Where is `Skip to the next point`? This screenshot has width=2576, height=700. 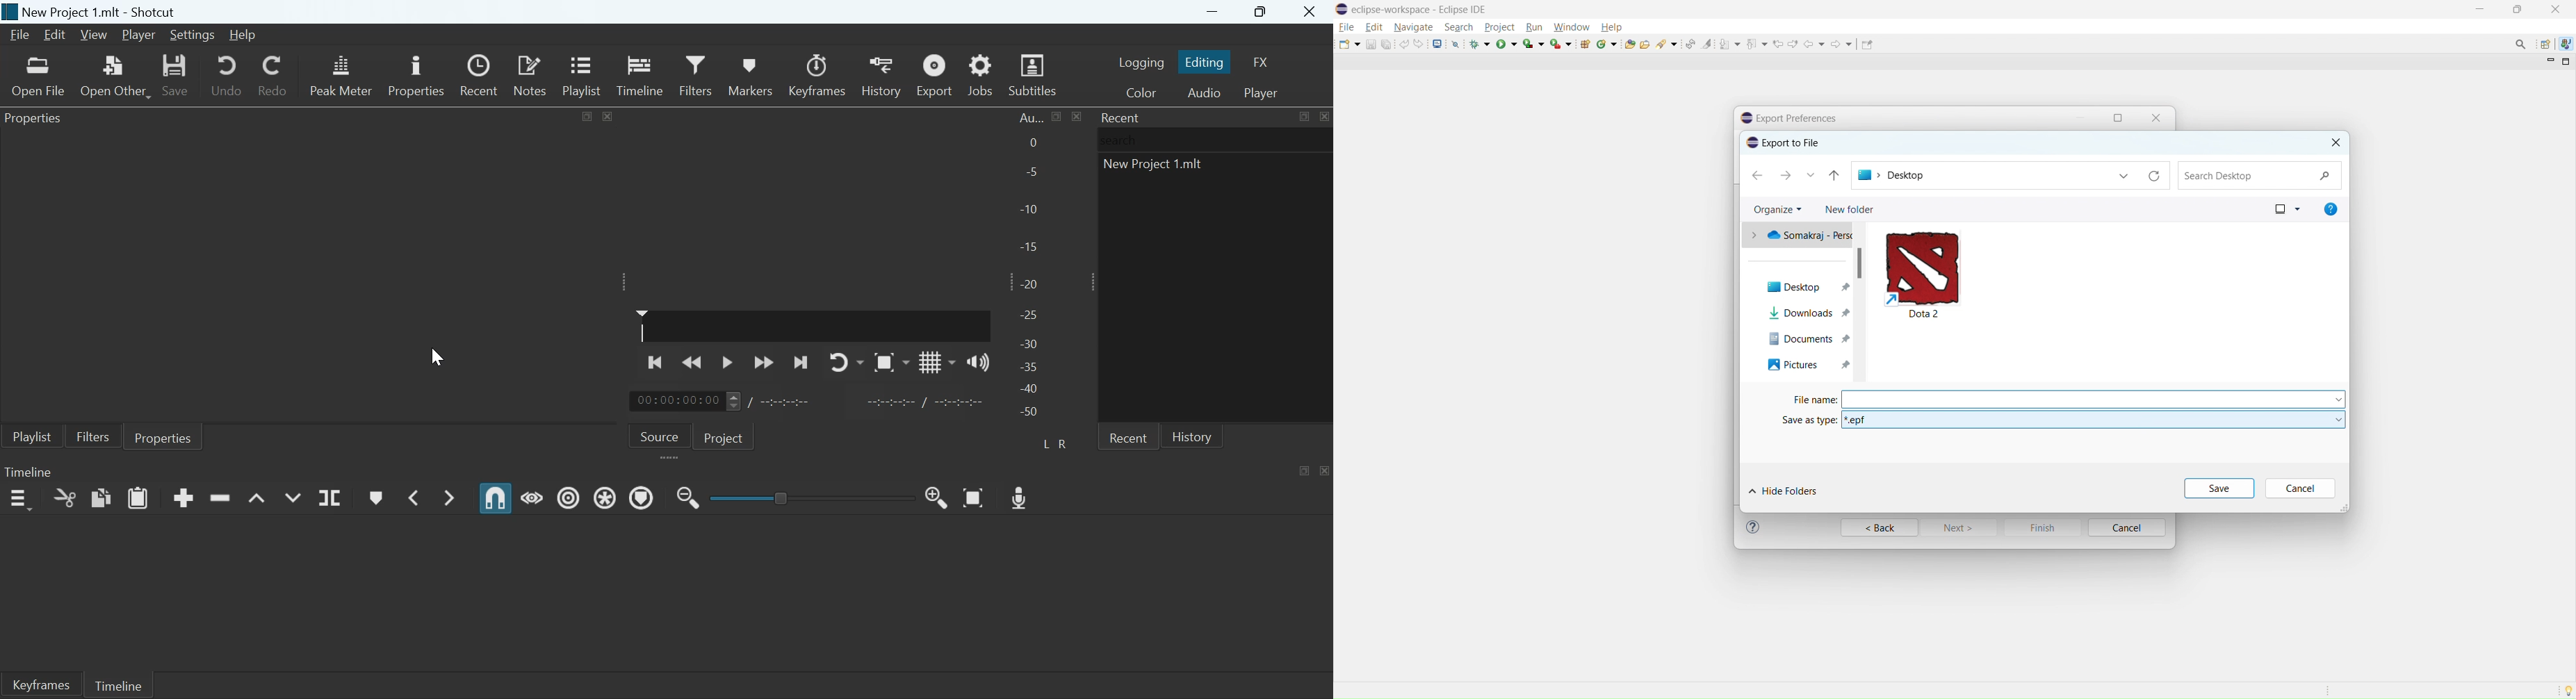 Skip to the next point is located at coordinates (799, 363).